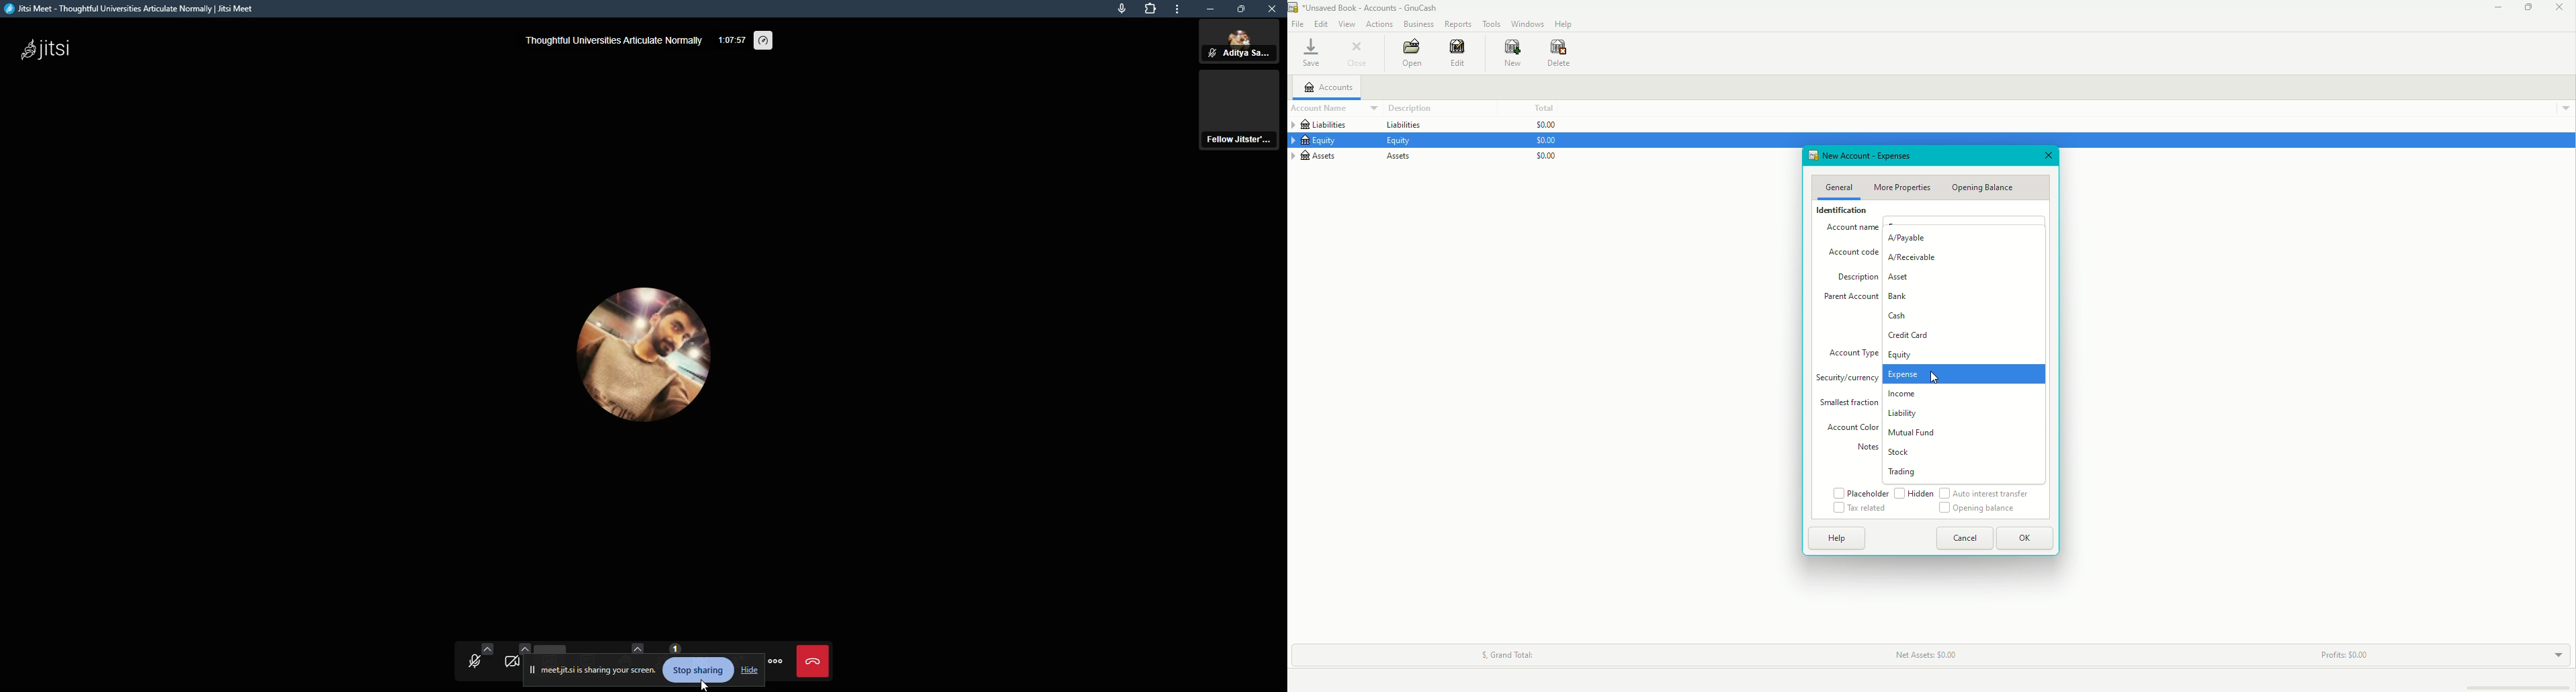 This screenshot has width=2576, height=700. What do you see at coordinates (1839, 187) in the screenshot?
I see `General` at bounding box center [1839, 187].